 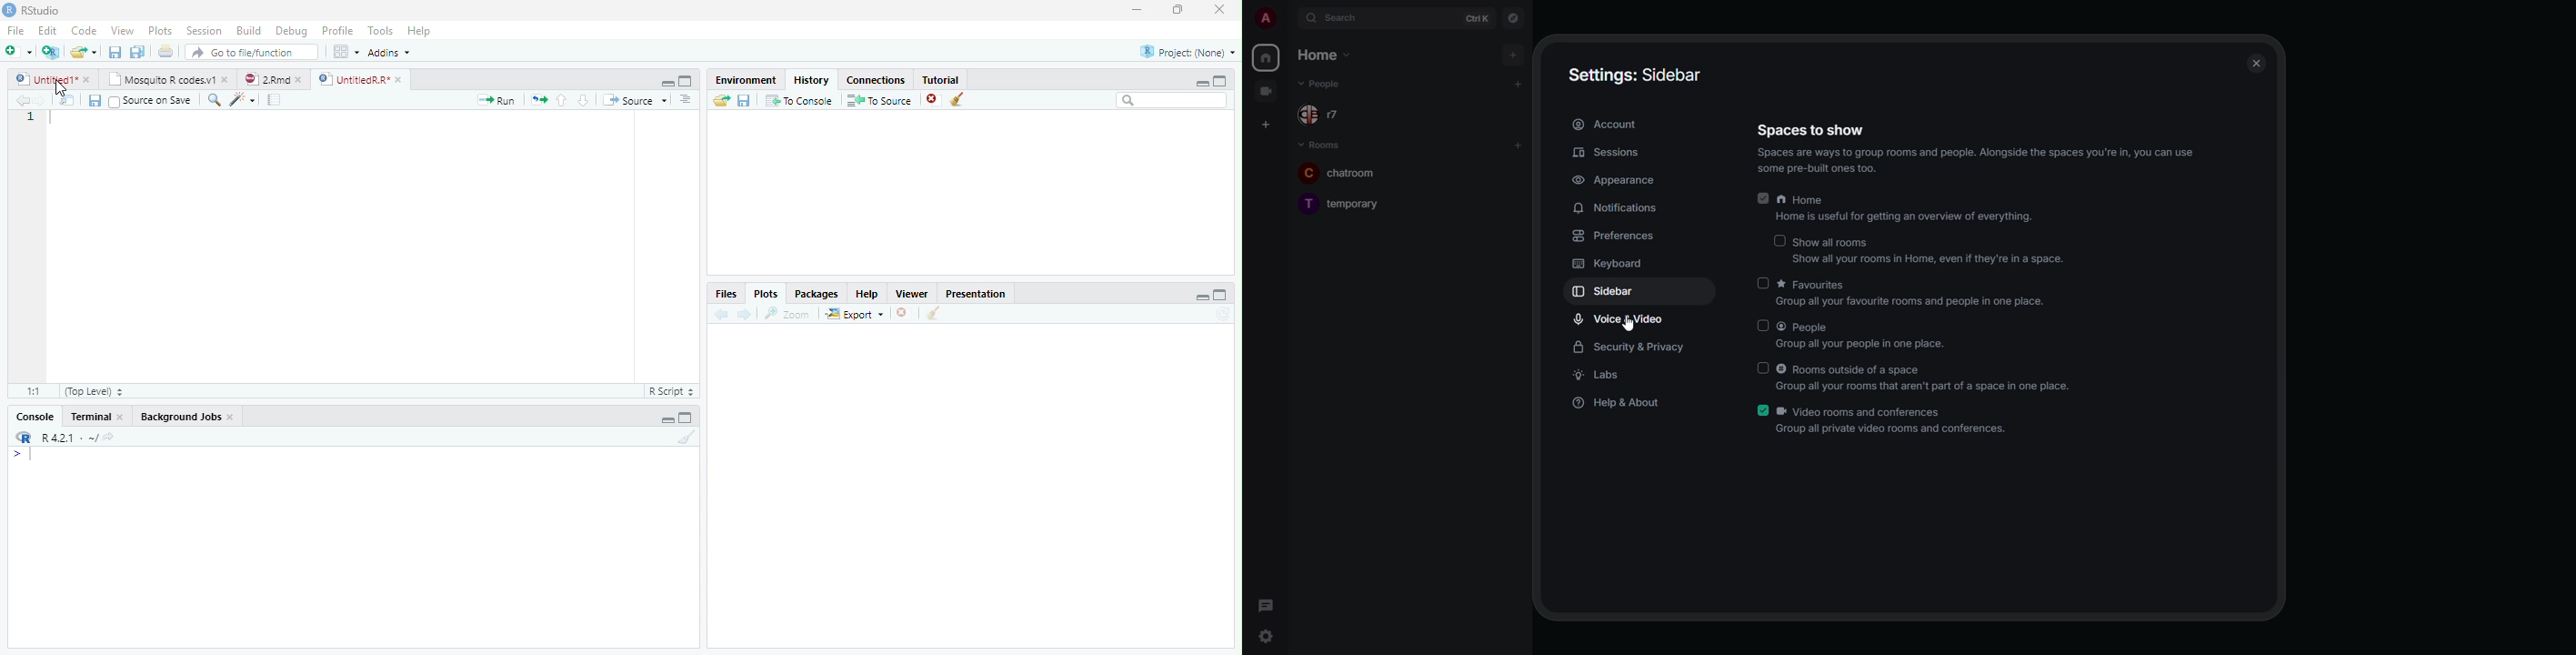 What do you see at coordinates (1319, 117) in the screenshot?
I see `r7` at bounding box center [1319, 117].